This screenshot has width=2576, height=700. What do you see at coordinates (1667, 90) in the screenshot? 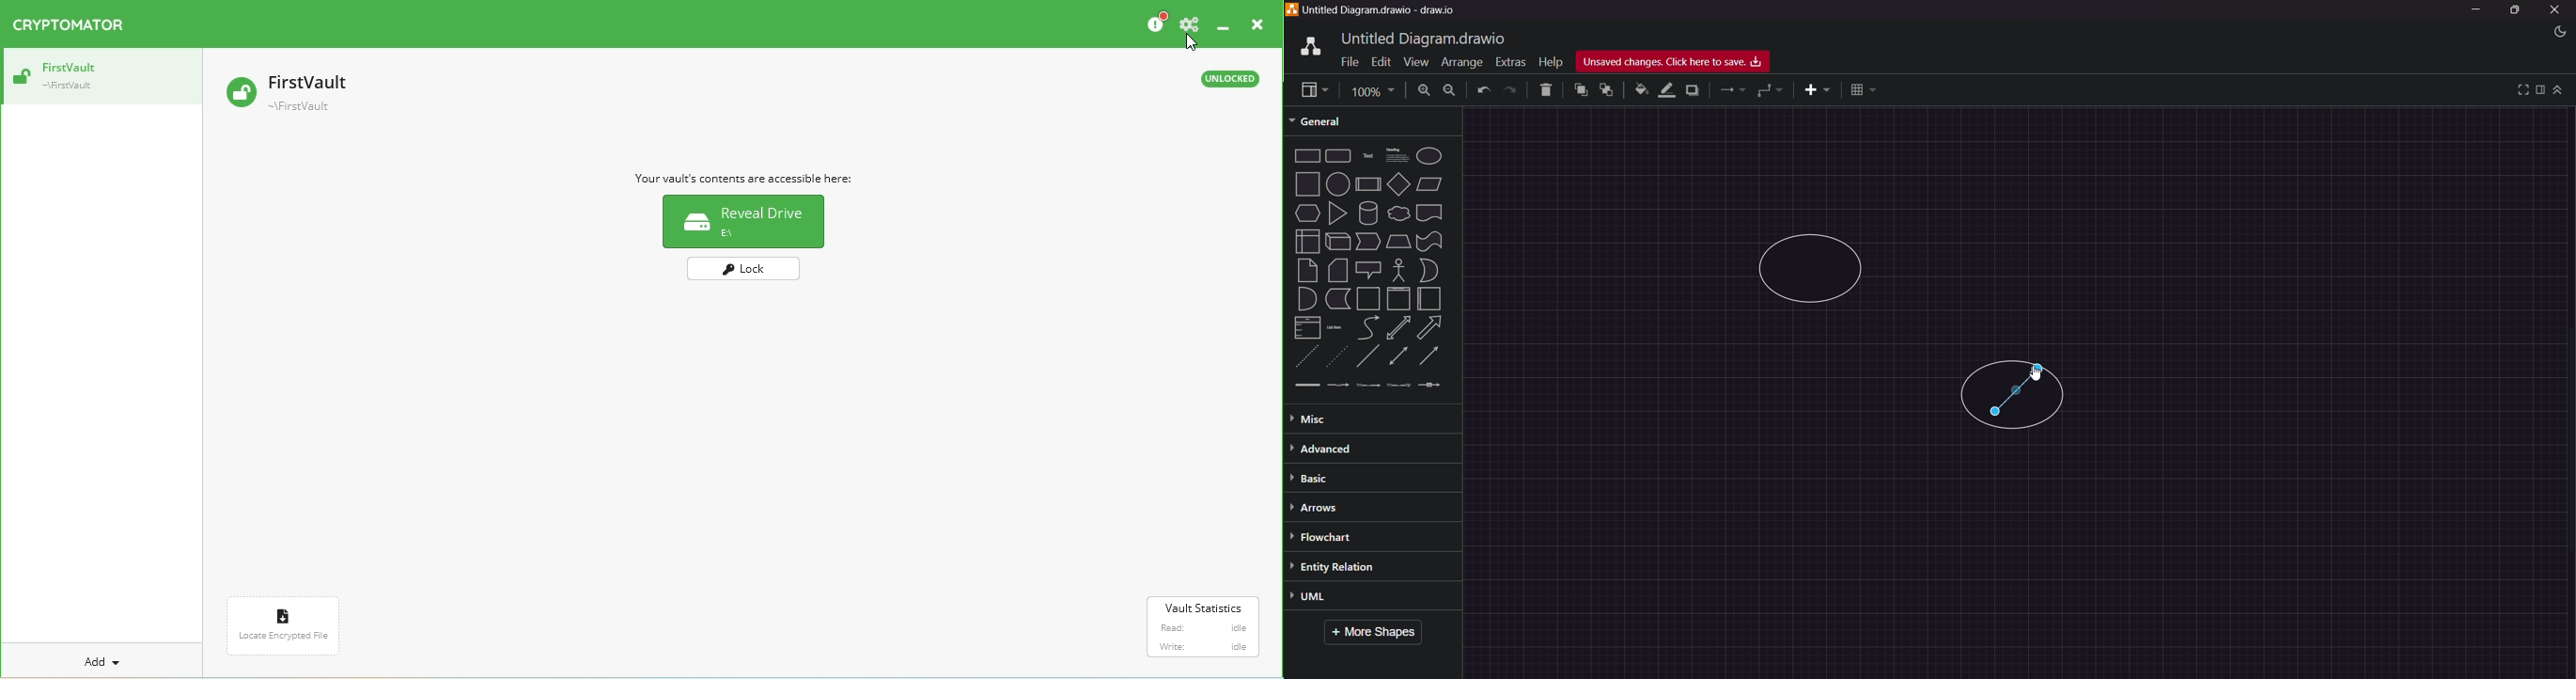
I see `line color` at bounding box center [1667, 90].